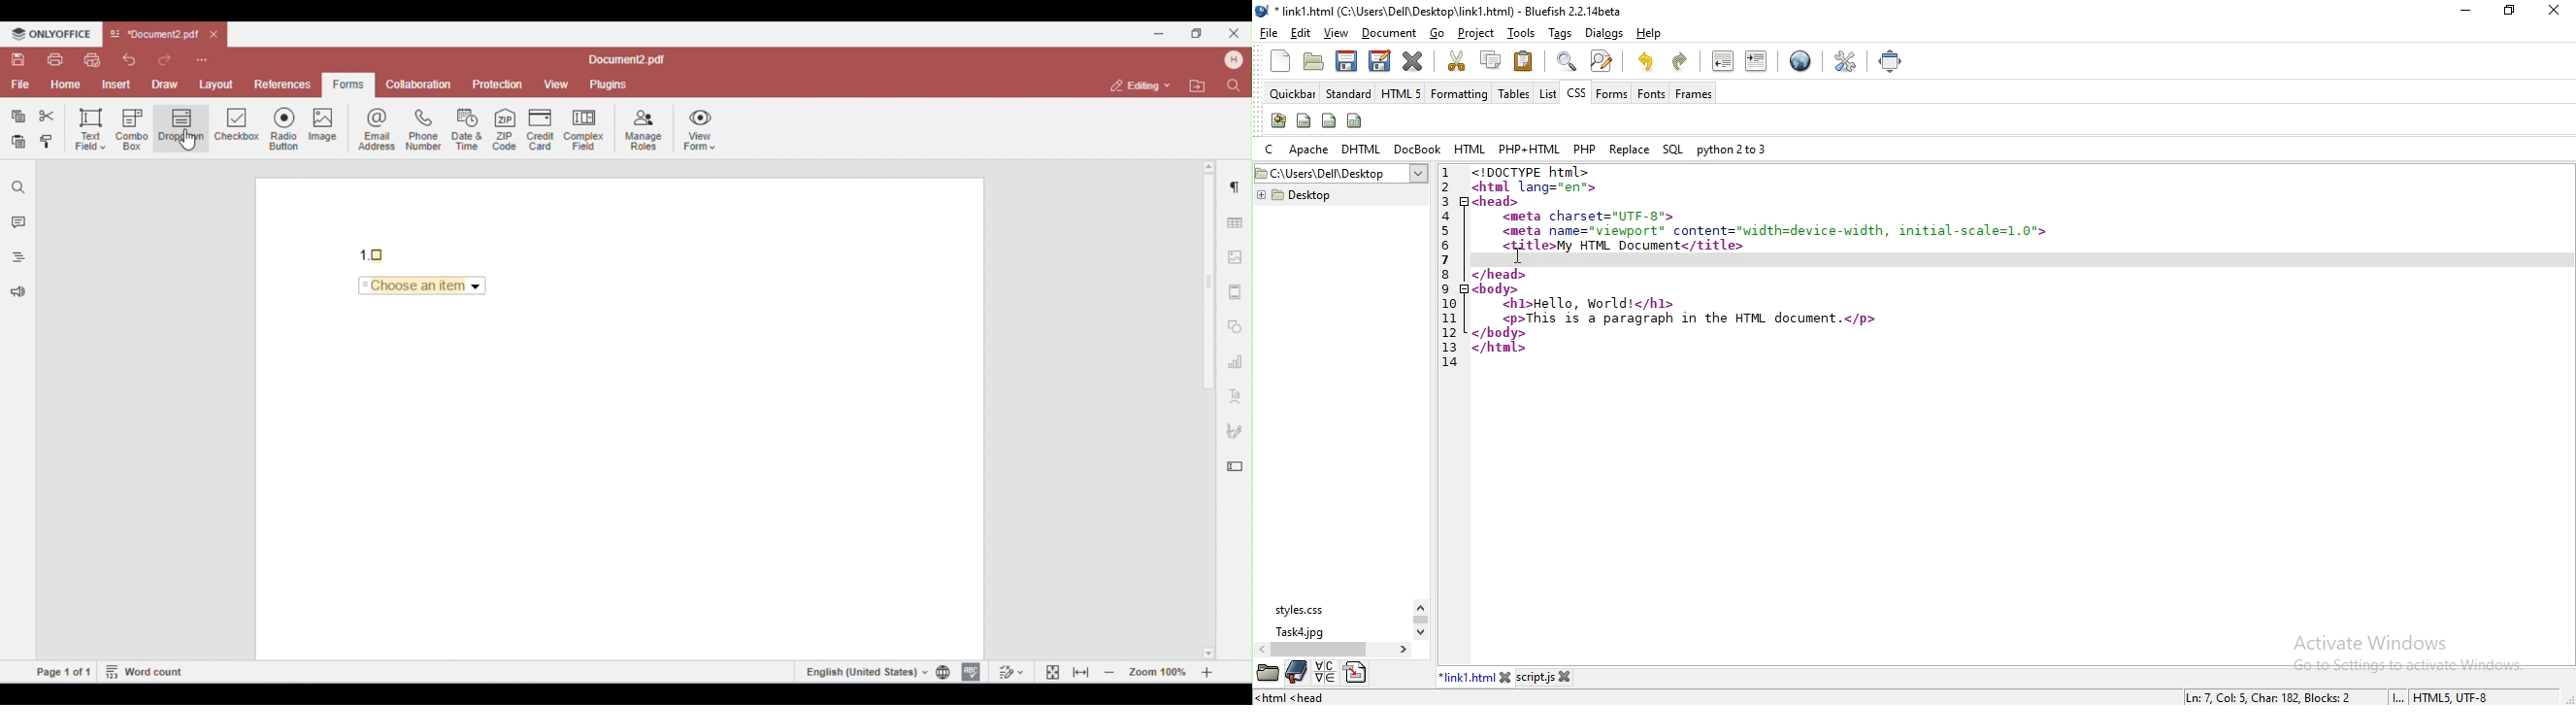  What do you see at coordinates (1450, 363) in the screenshot?
I see `14` at bounding box center [1450, 363].